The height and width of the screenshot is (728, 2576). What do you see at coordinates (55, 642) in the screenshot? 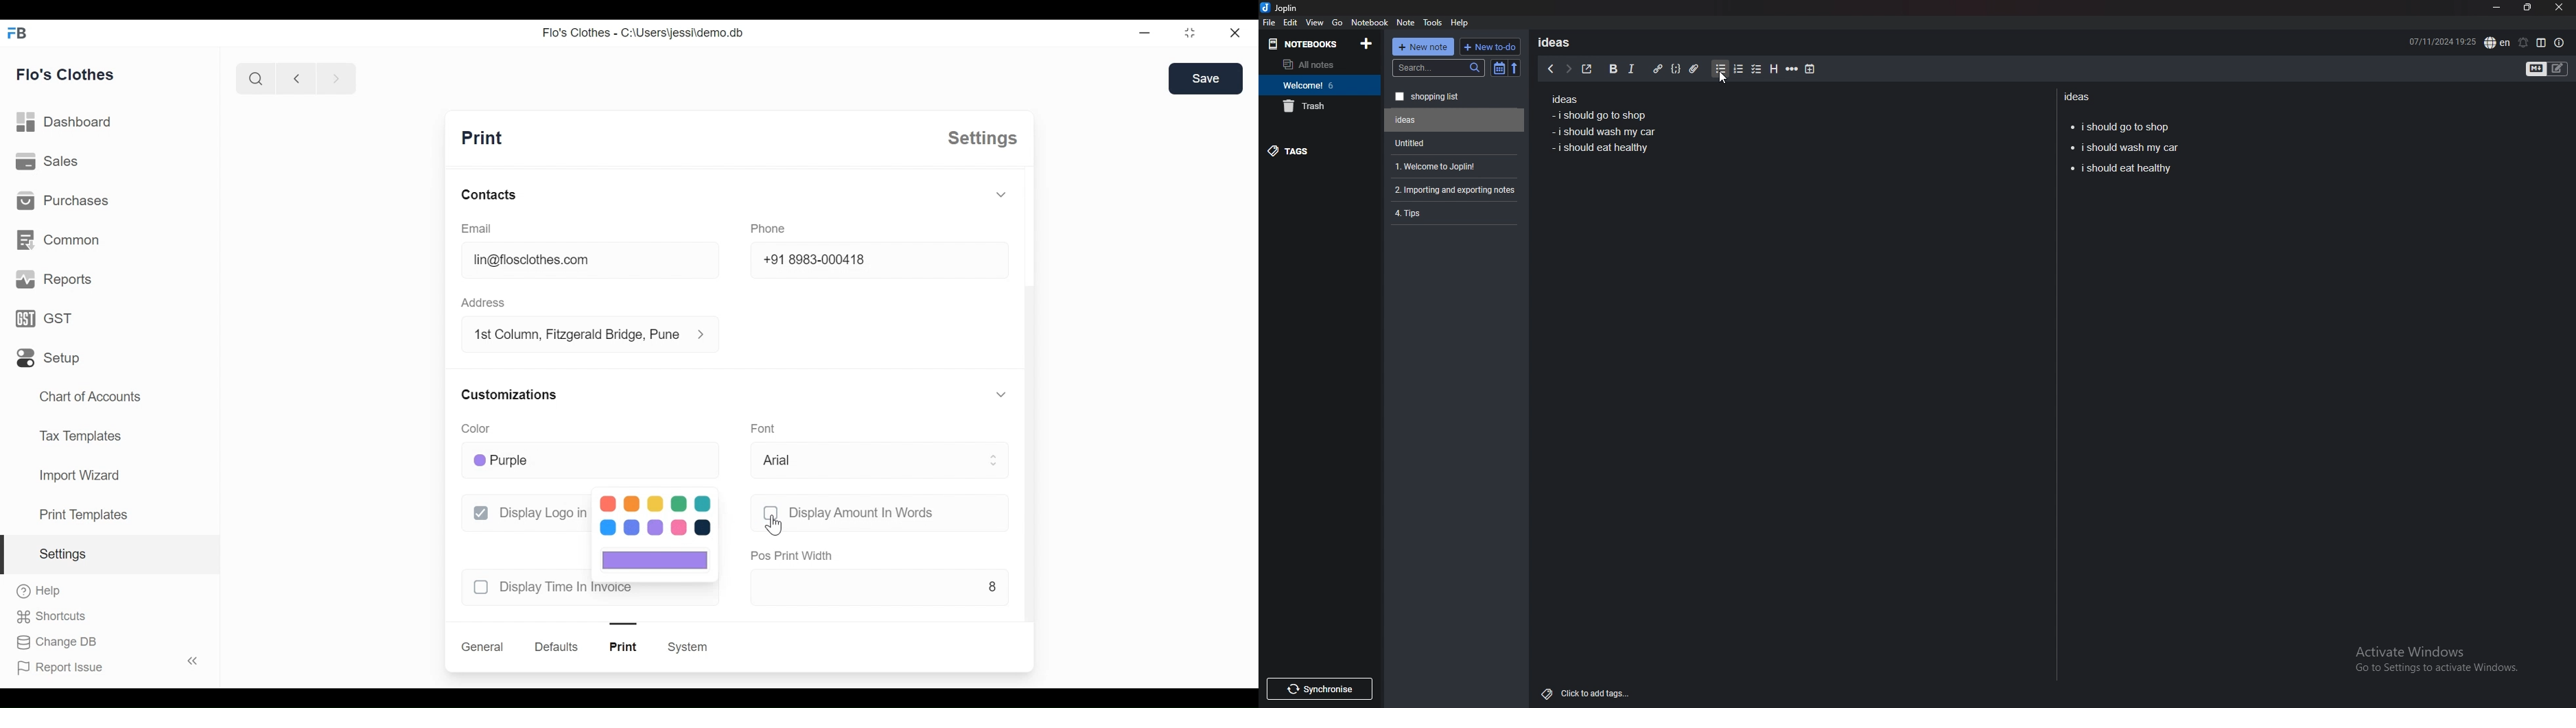
I see `change DB` at bounding box center [55, 642].